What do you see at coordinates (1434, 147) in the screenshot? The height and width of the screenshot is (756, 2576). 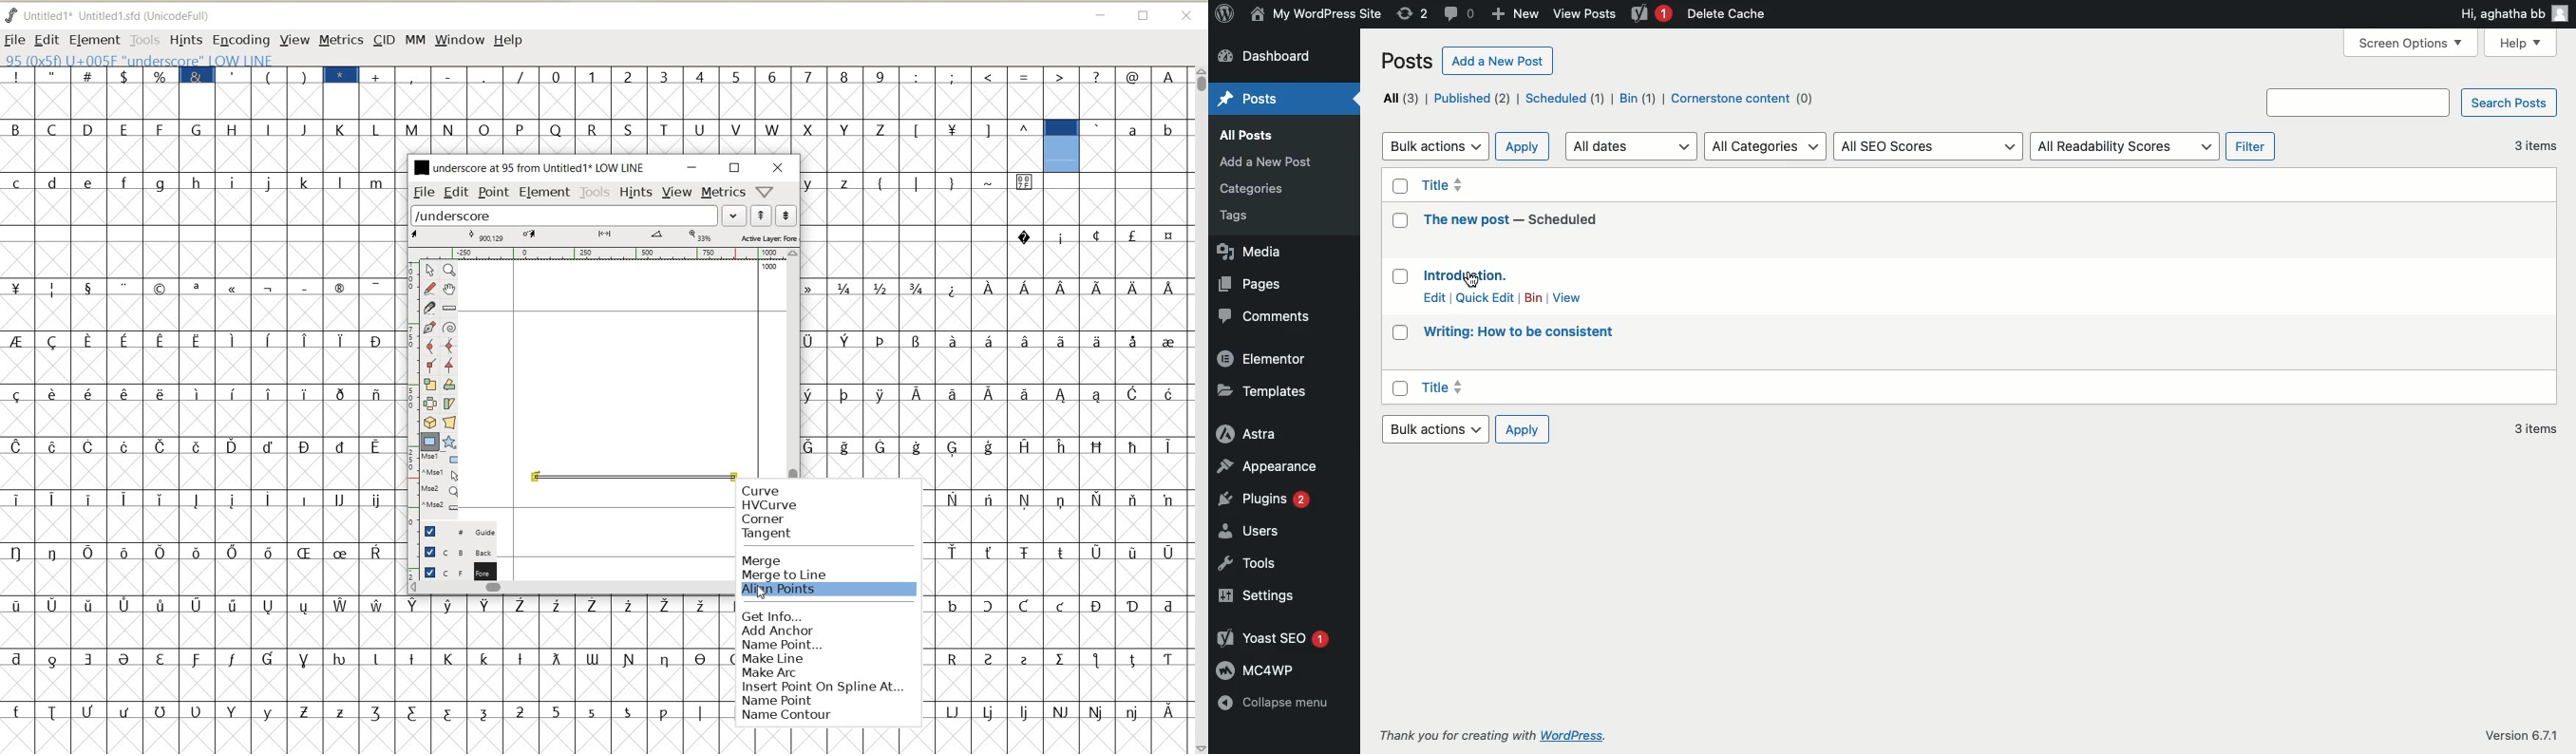 I see `Bulk actions` at bounding box center [1434, 147].